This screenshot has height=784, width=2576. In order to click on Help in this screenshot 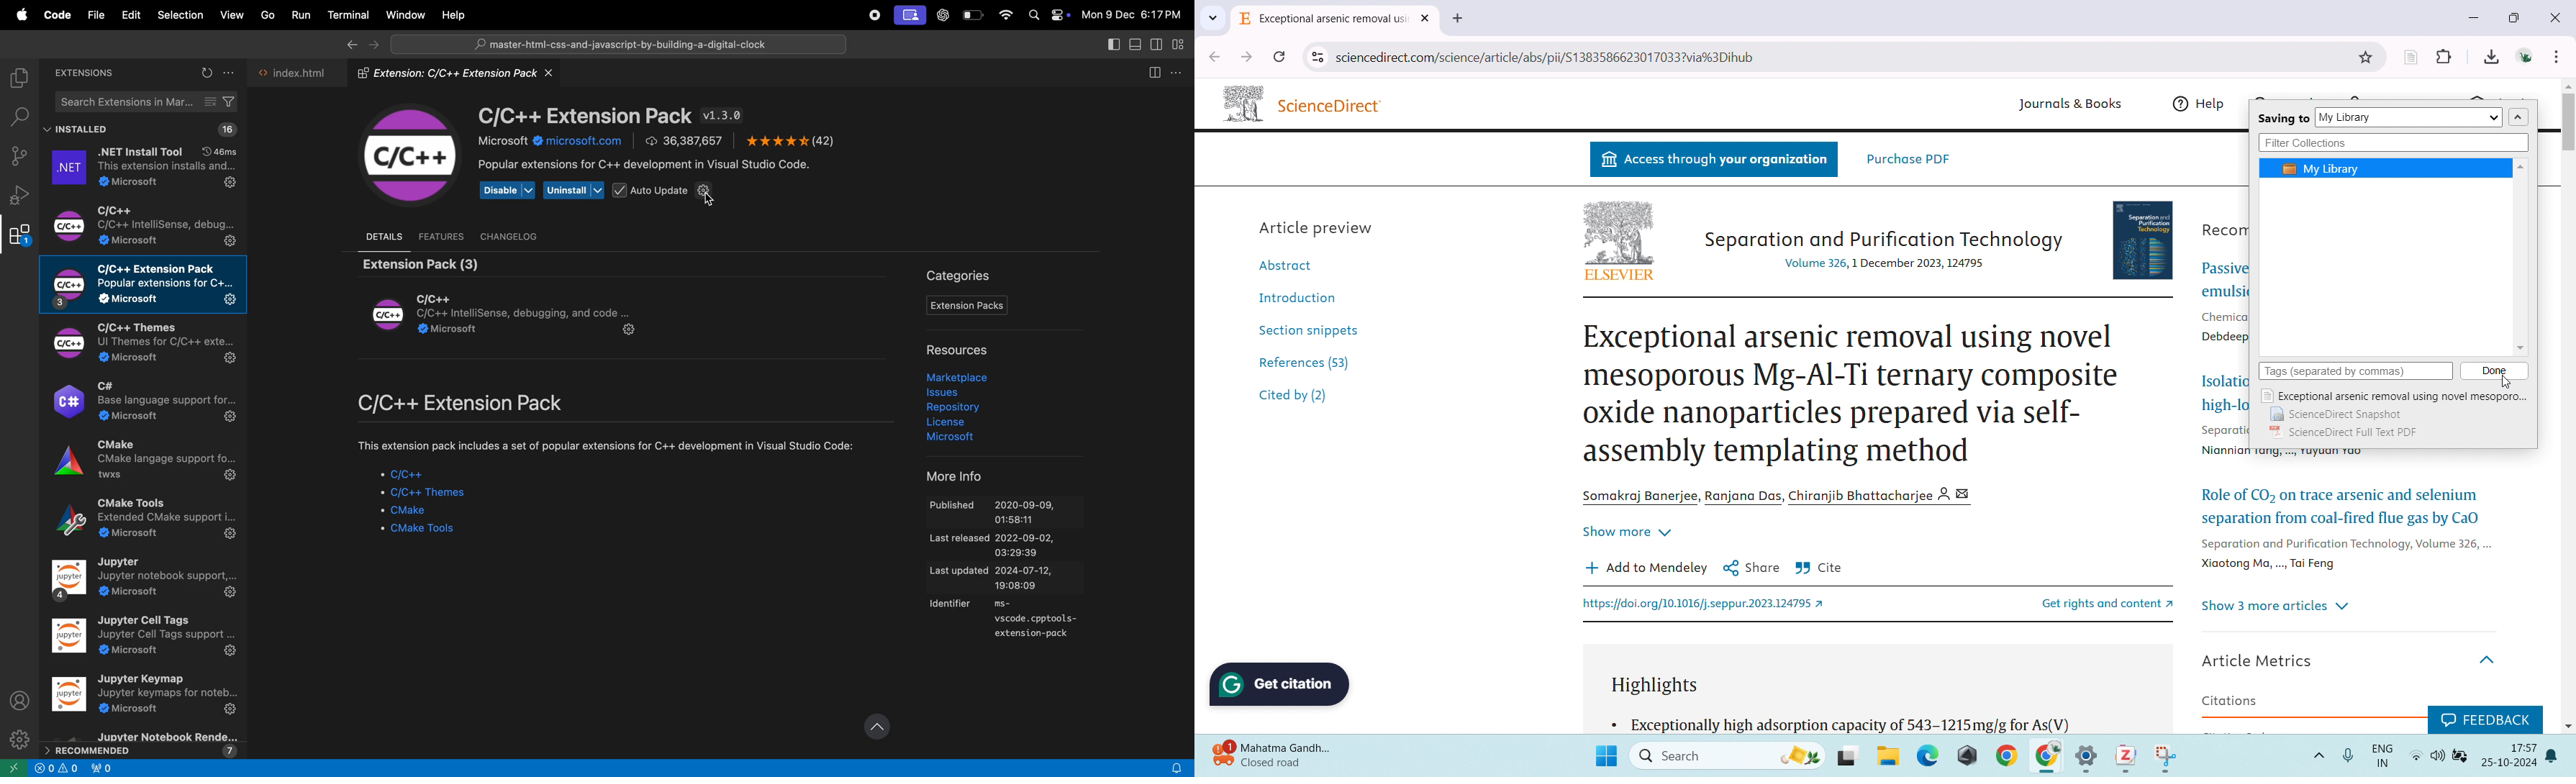, I will do `click(2202, 104)`.